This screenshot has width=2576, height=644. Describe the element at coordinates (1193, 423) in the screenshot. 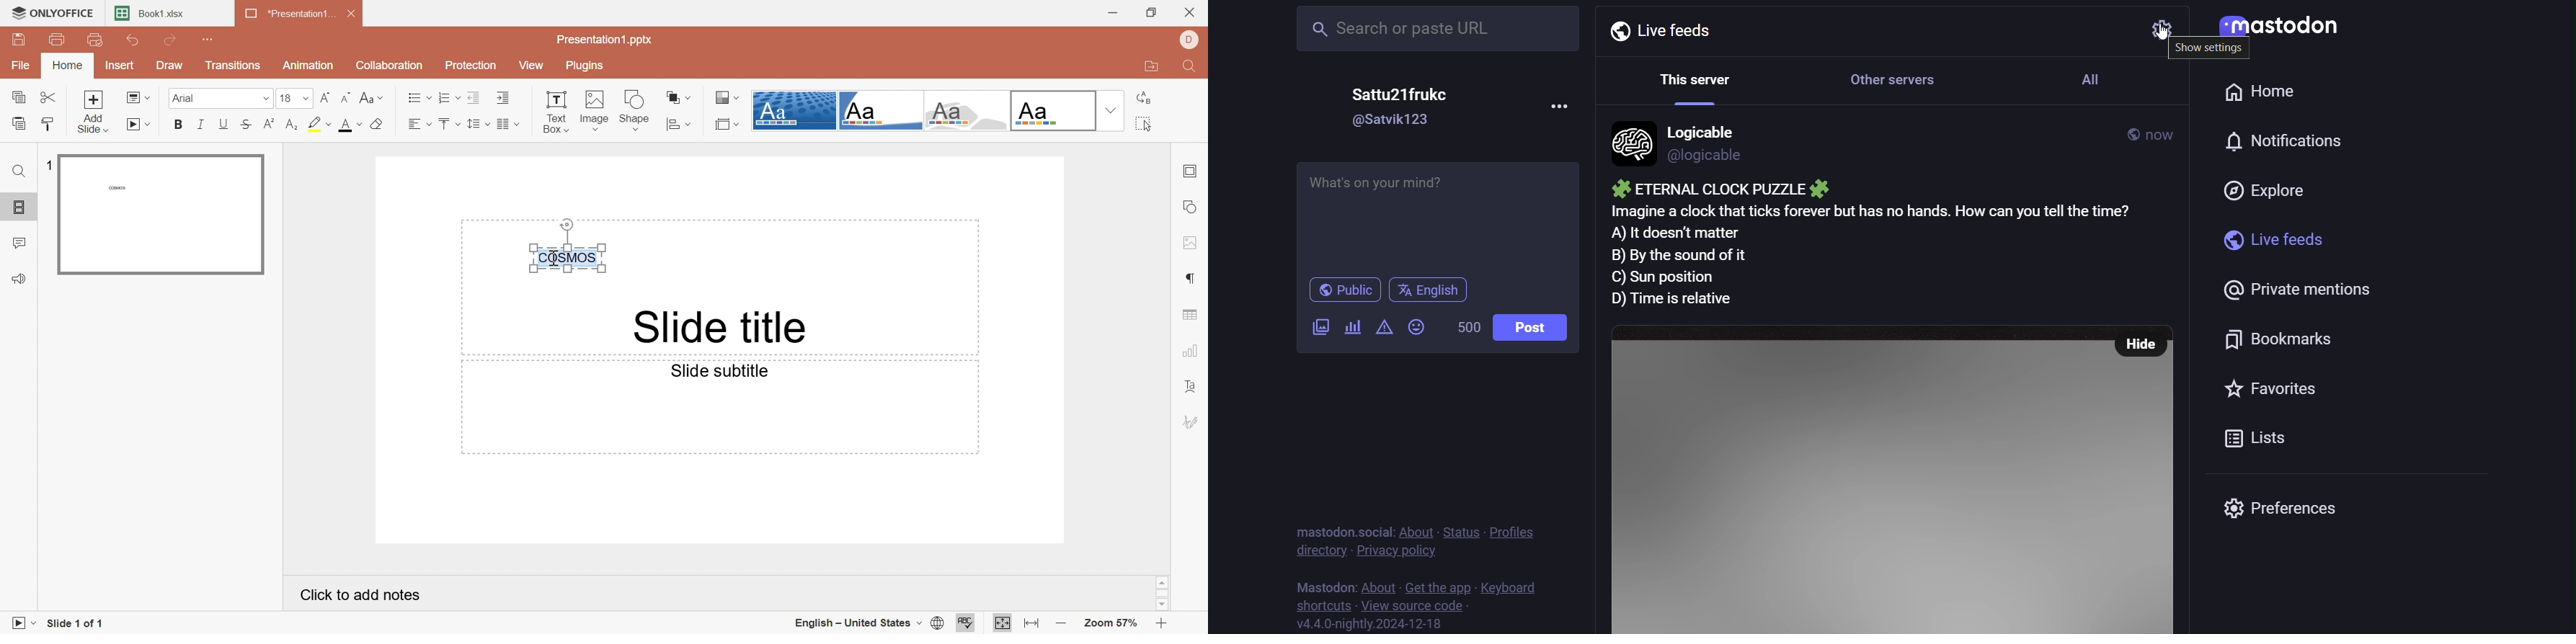

I see `Signature settings` at that location.